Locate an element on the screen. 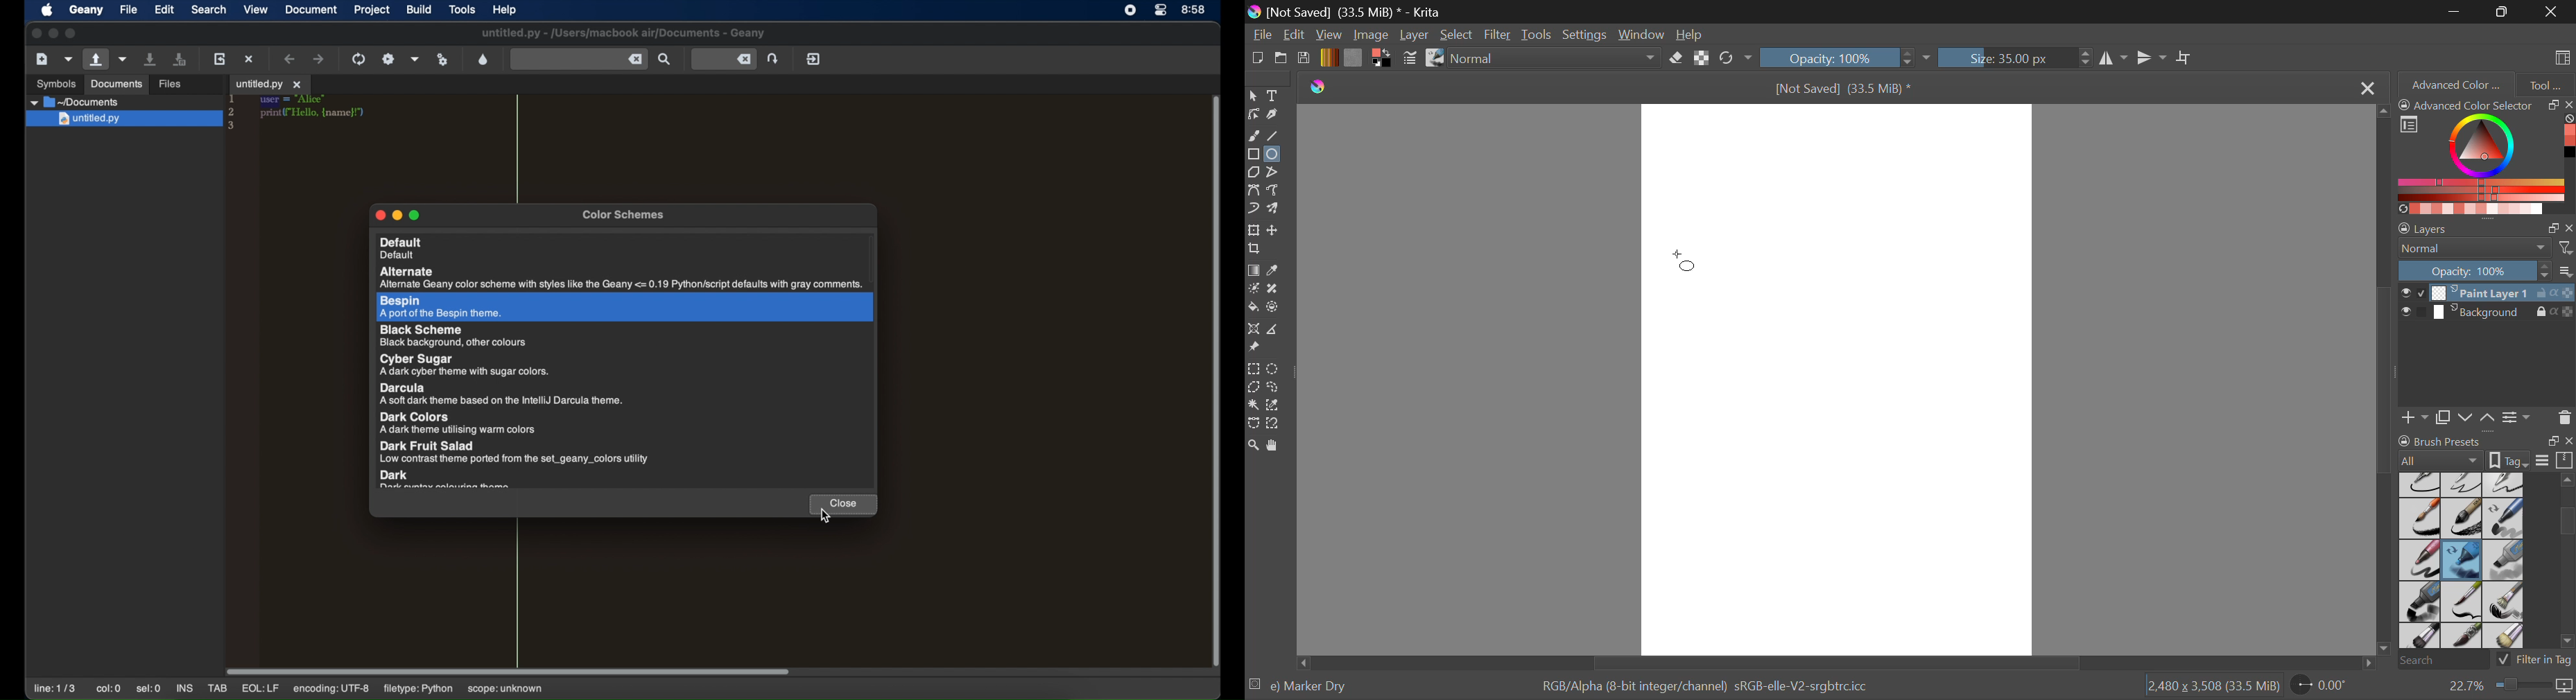 The image size is (2576, 700). Text is located at coordinates (1274, 95).